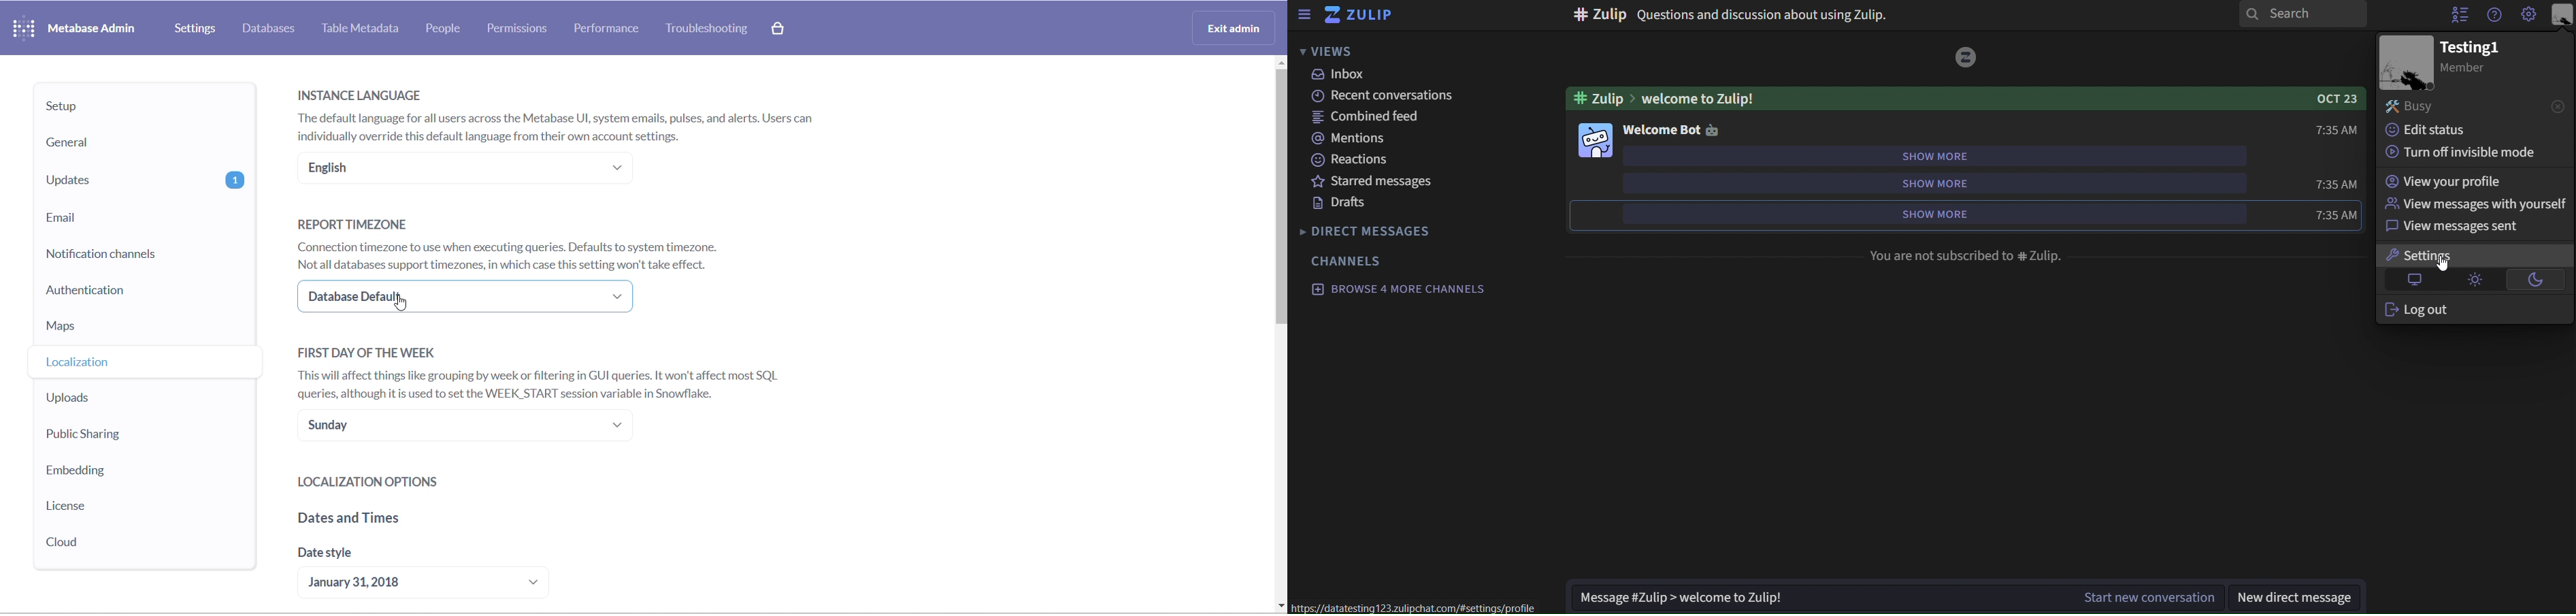 This screenshot has width=2576, height=616. What do you see at coordinates (271, 29) in the screenshot?
I see `DATABSES` at bounding box center [271, 29].